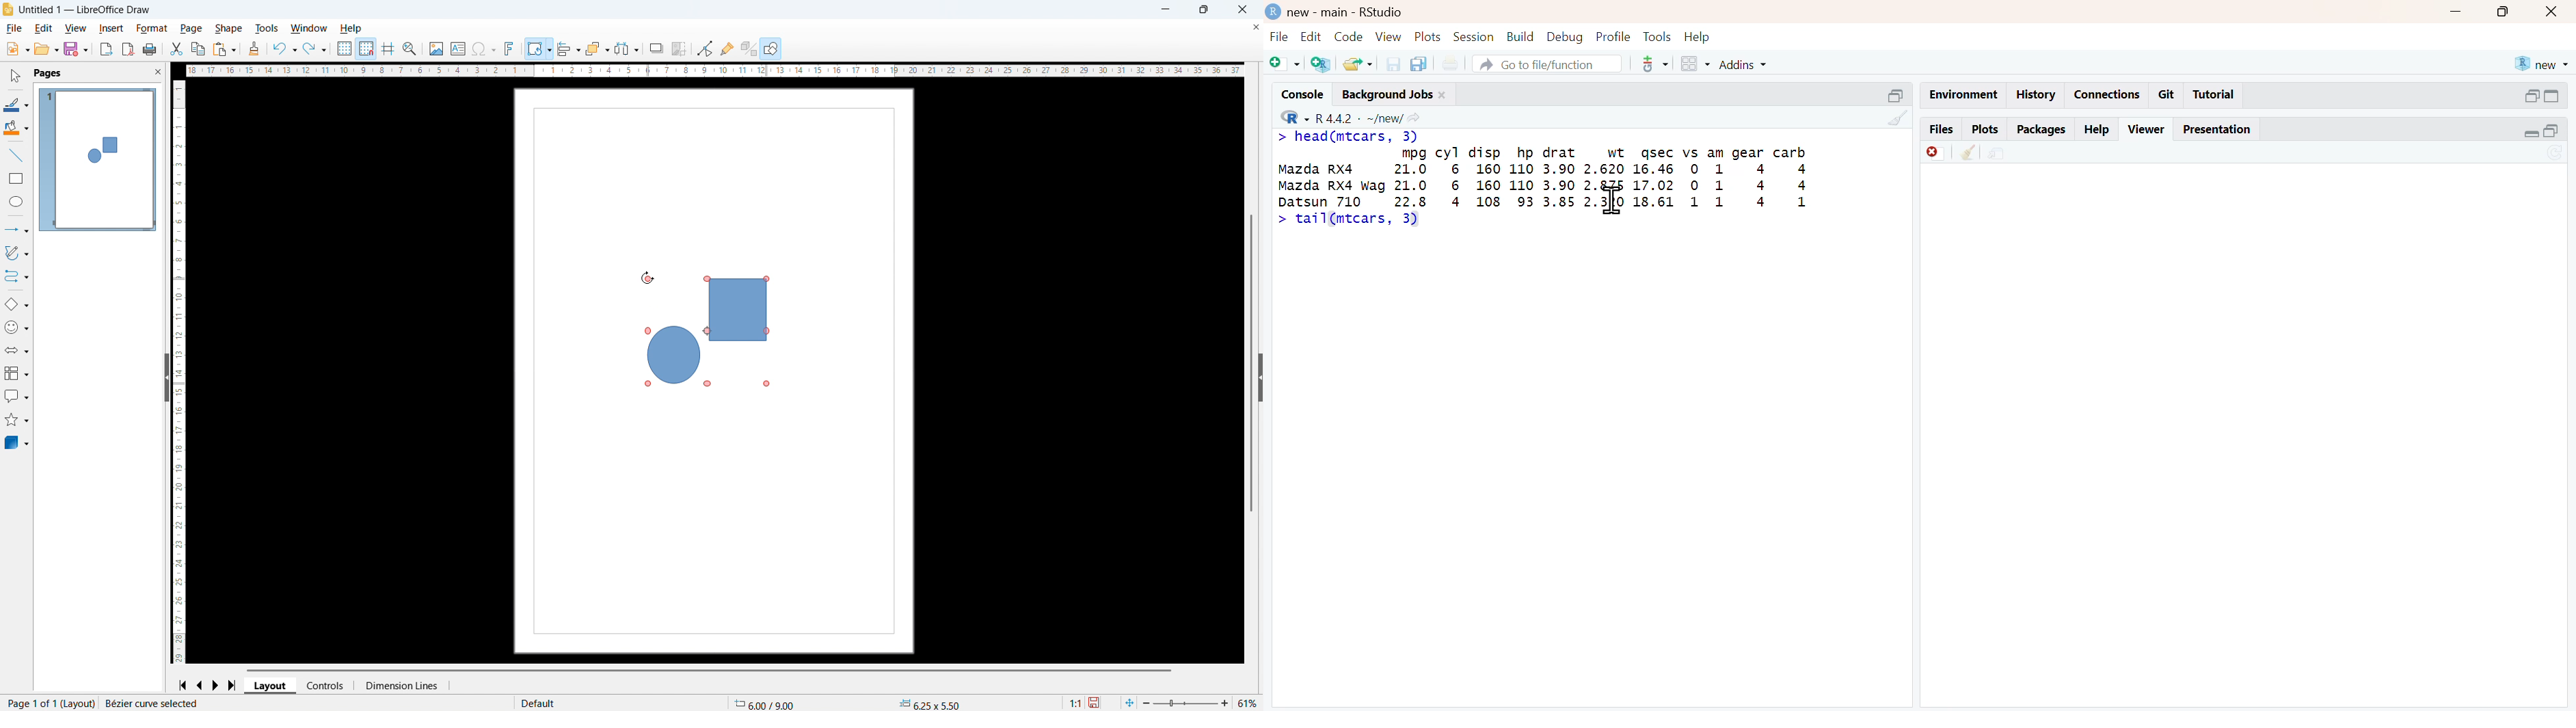  Describe the element at coordinates (128, 49) in the screenshot. I see `Export as PDF ` at that location.